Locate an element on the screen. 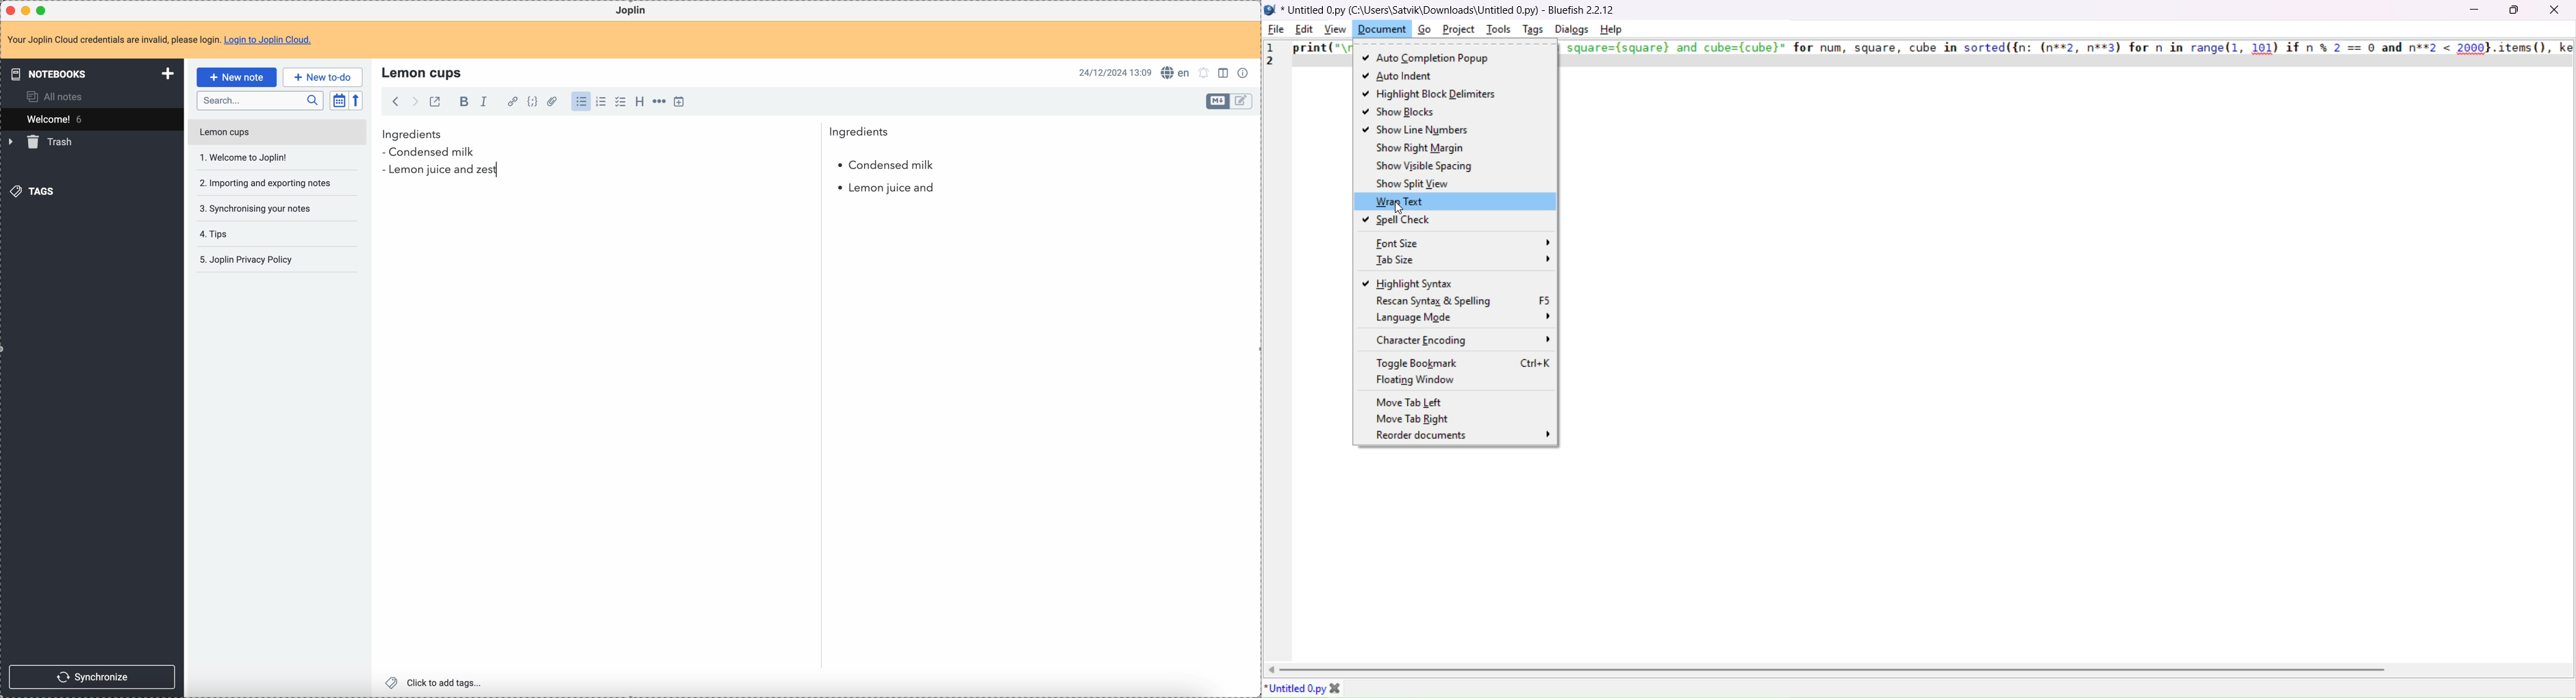 This screenshot has width=2576, height=700. toggle edit layout is located at coordinates (1225, 72).